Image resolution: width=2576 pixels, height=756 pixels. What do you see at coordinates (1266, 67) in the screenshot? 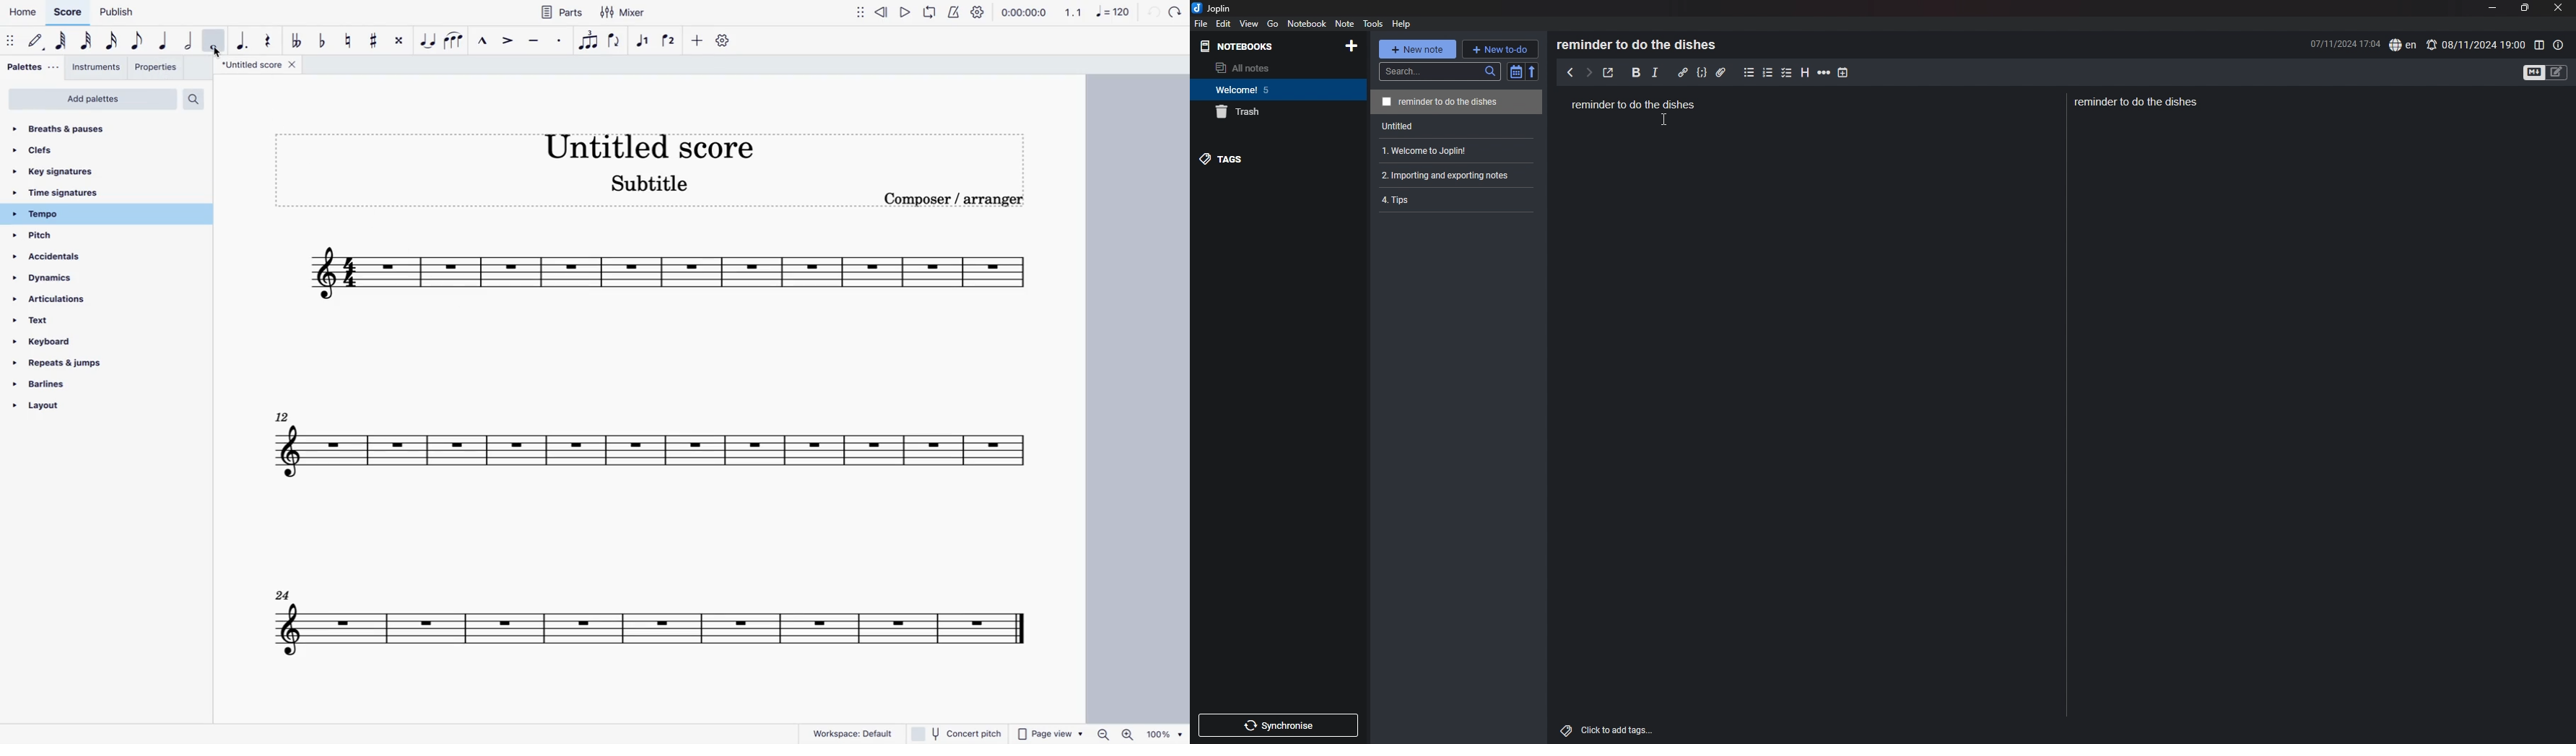
I see `all notes` at bounding box center [1266, 67].